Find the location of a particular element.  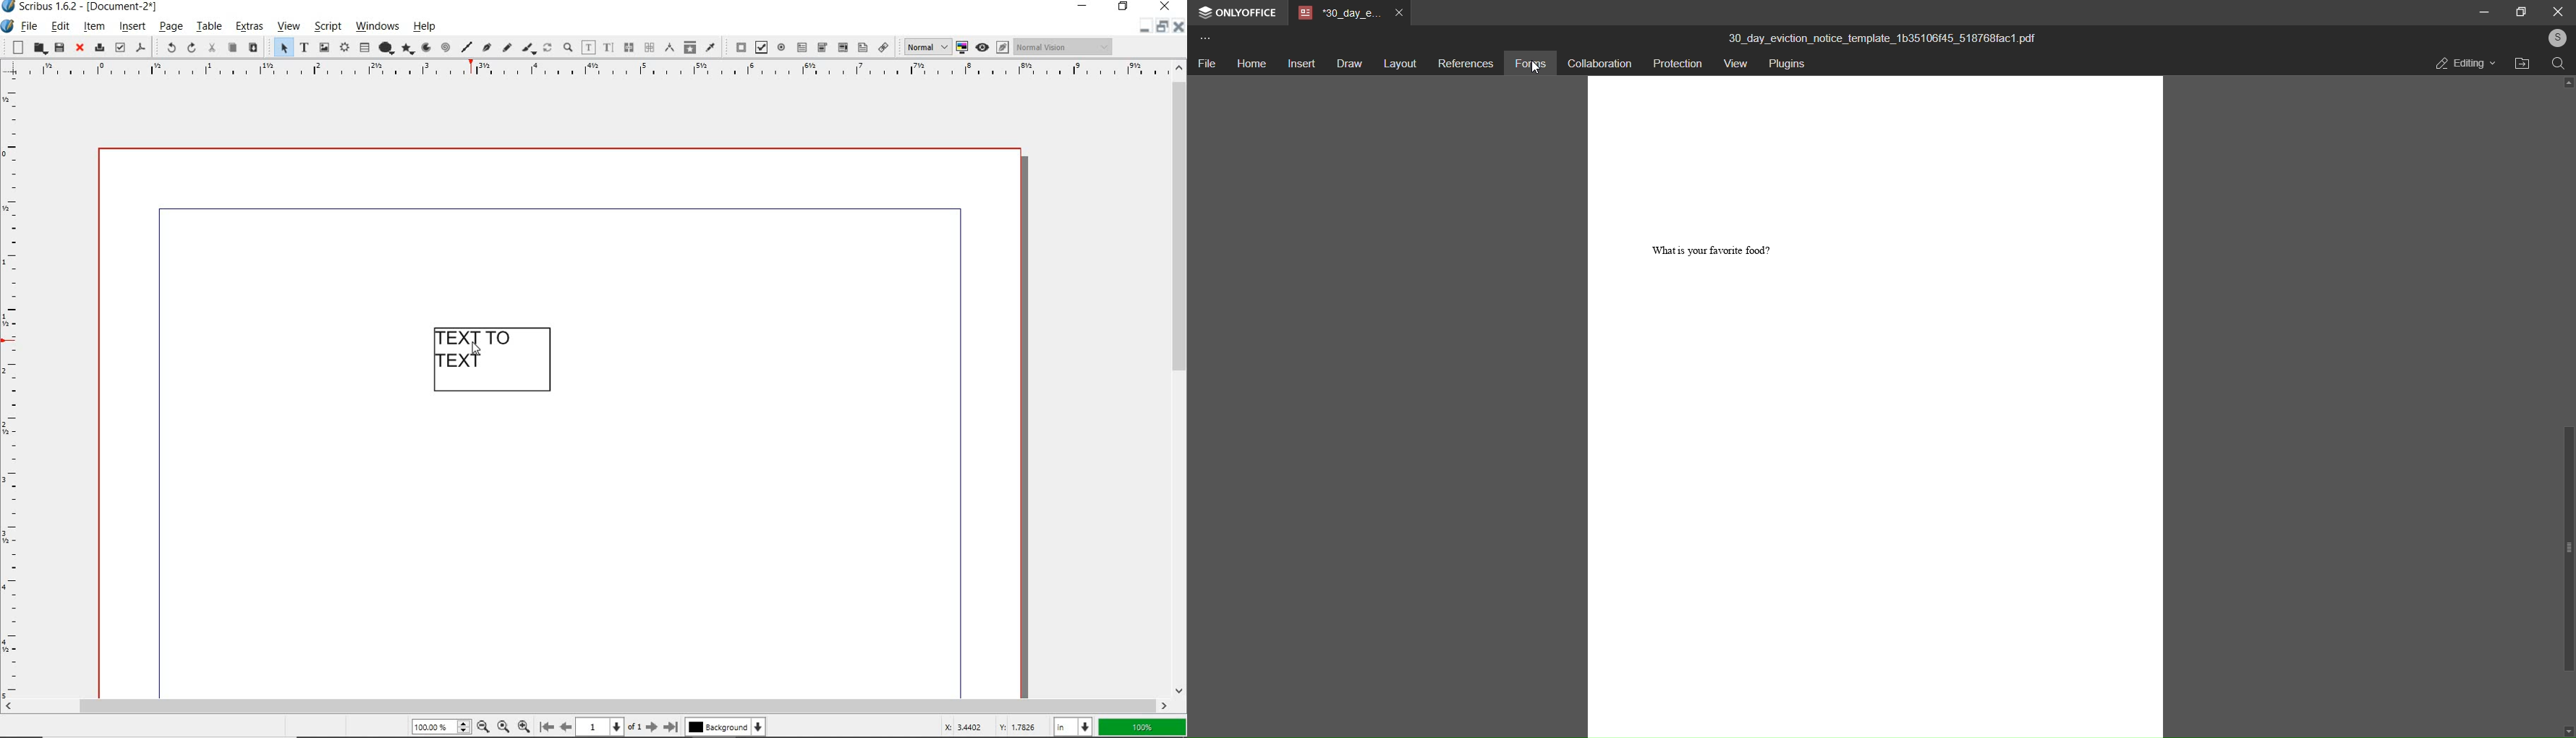

cut is located at coordinates (211, 48).